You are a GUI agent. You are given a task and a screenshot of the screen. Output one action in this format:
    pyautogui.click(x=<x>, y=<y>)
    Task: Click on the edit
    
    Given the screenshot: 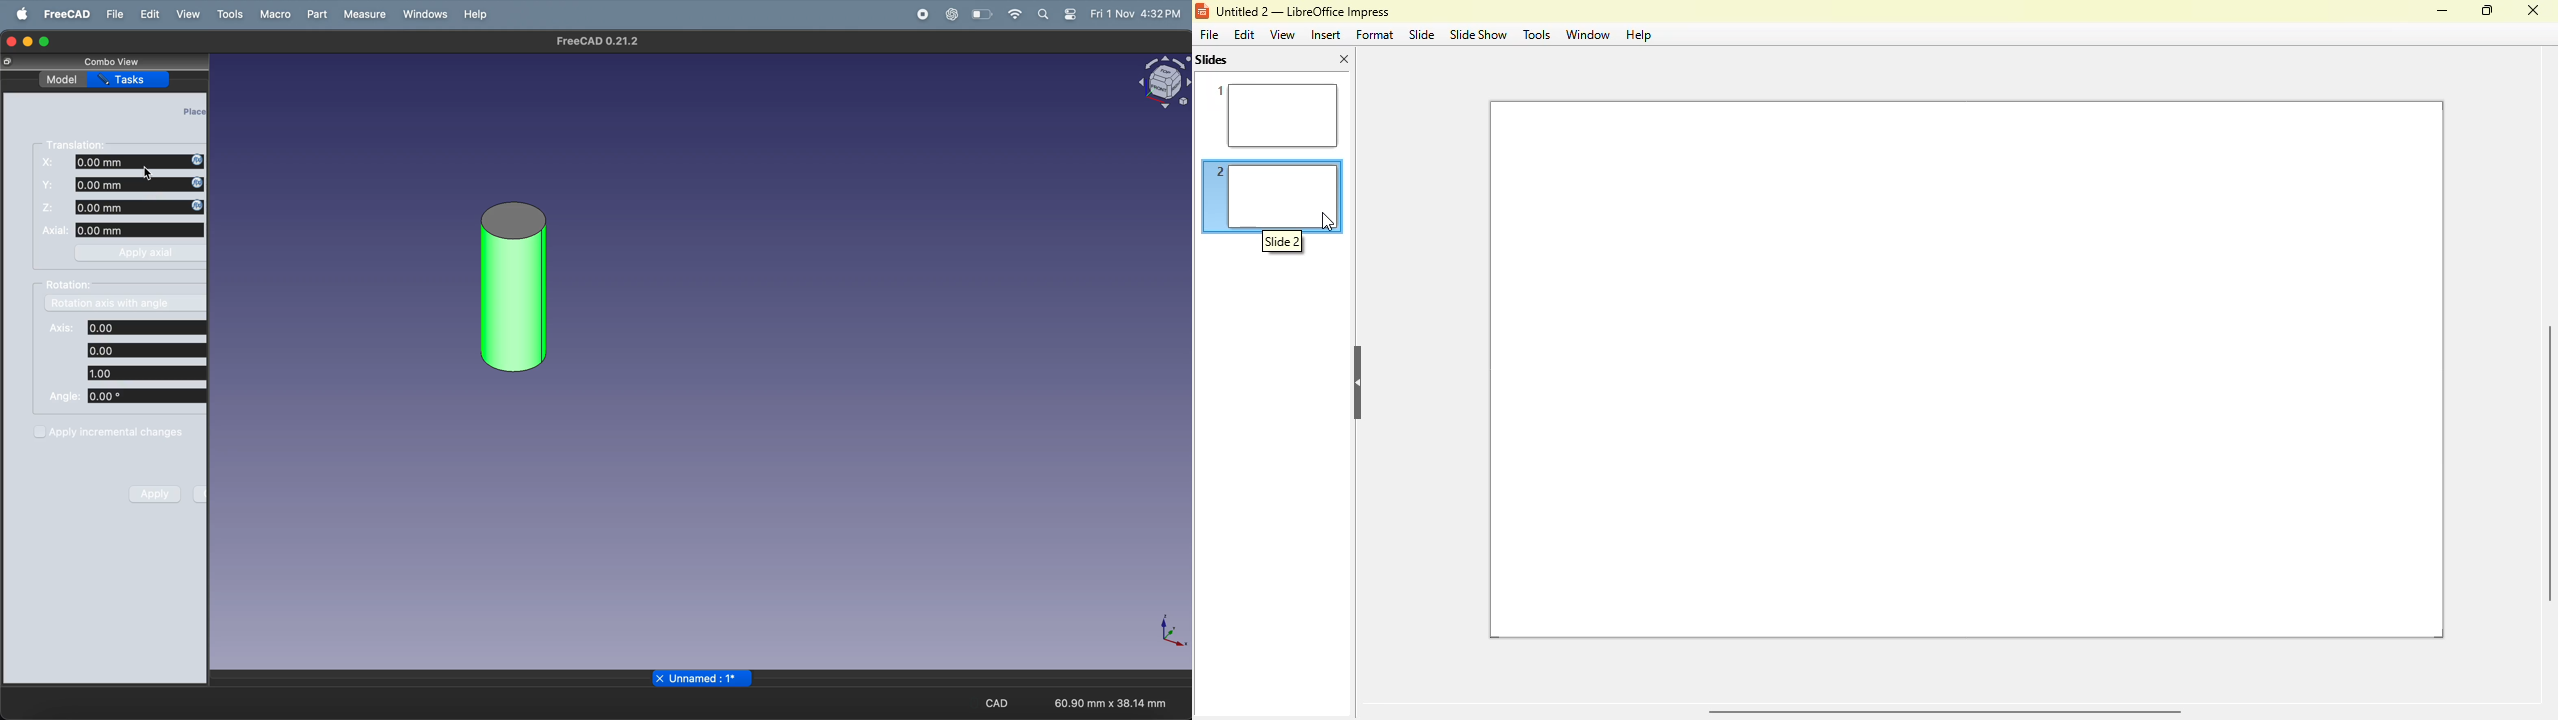 What is the action you would take?
    pyautogui.click(x=1245, y=35)
    